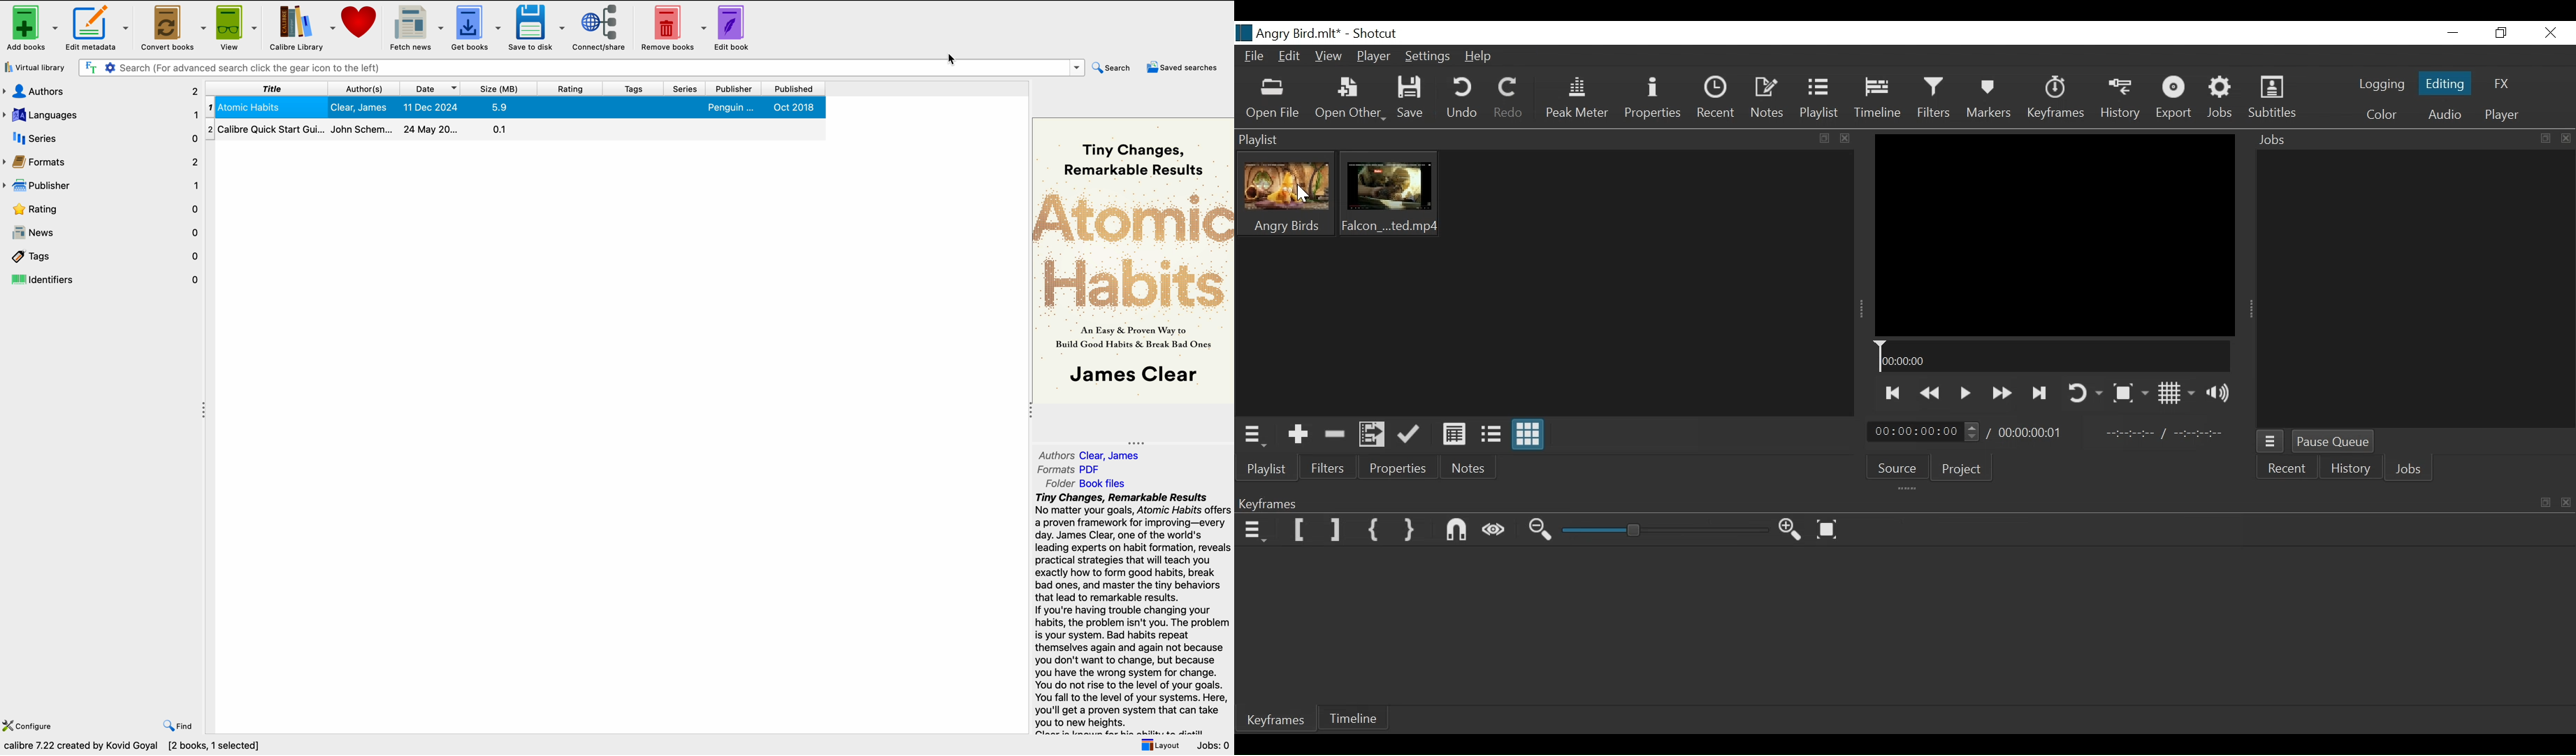 This screenshot has height=756, width=2576. Describe the element at coordinates (1389, 195) in the screenshot. I see `Clip` at that location.